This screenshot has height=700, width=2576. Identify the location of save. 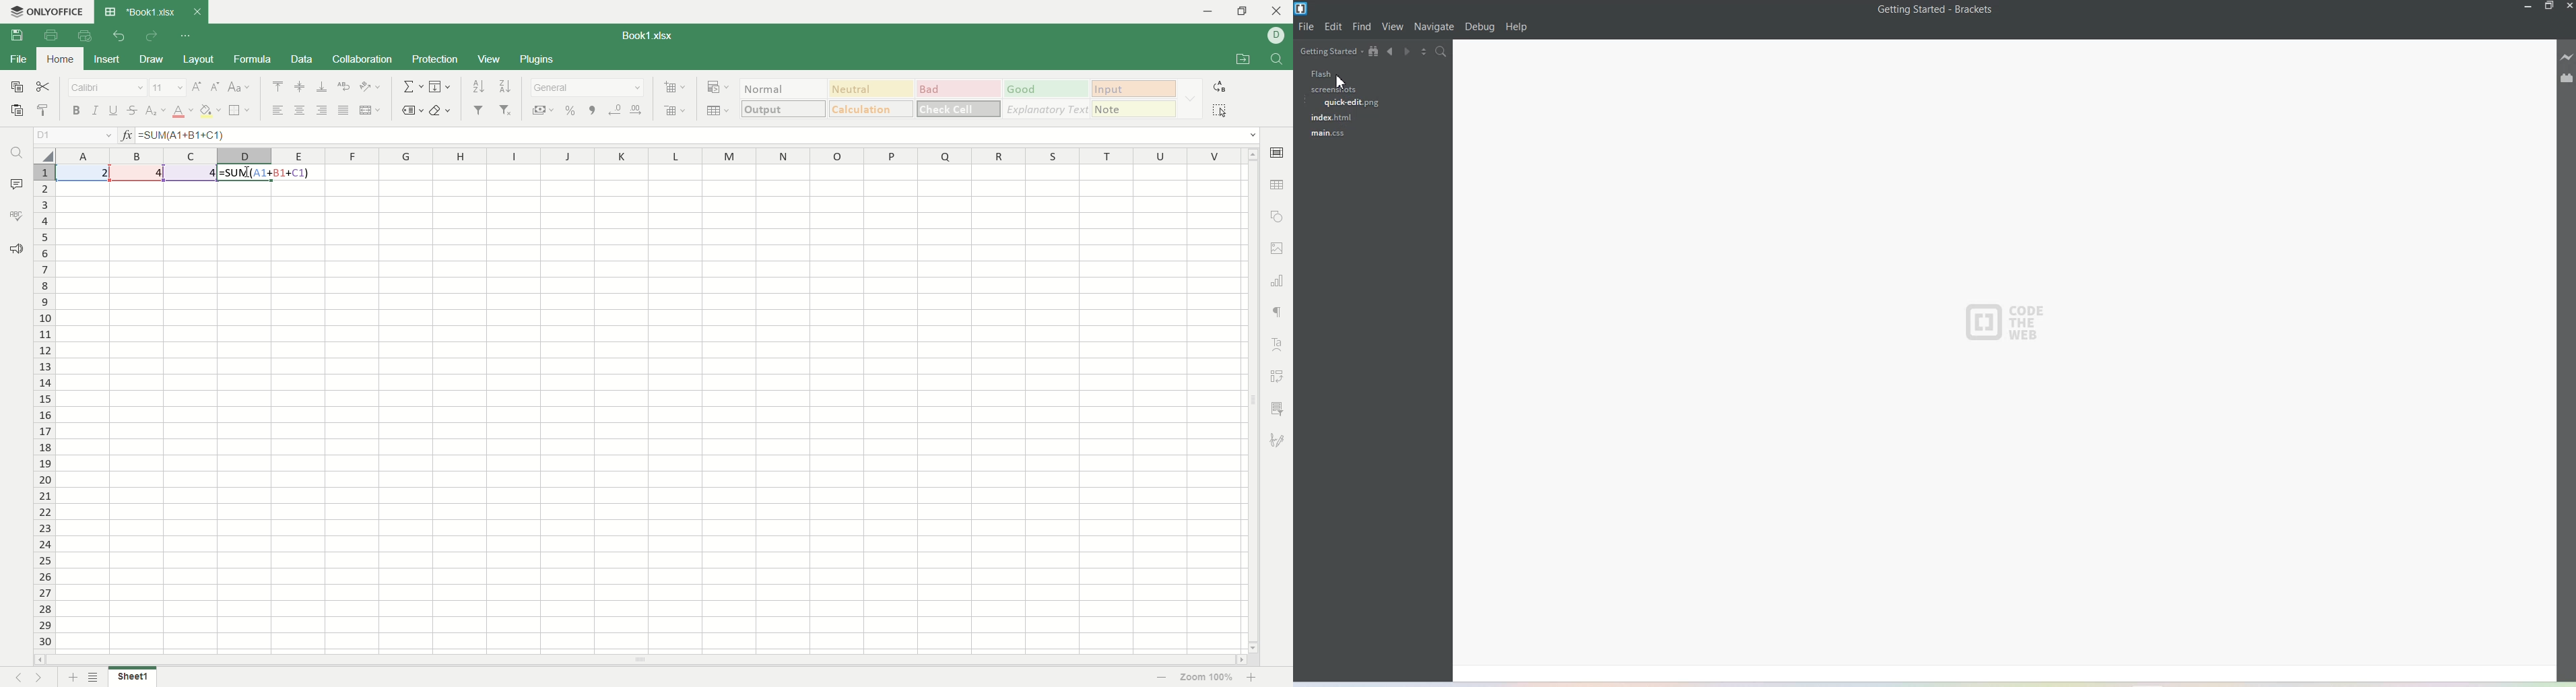
(17, 87).